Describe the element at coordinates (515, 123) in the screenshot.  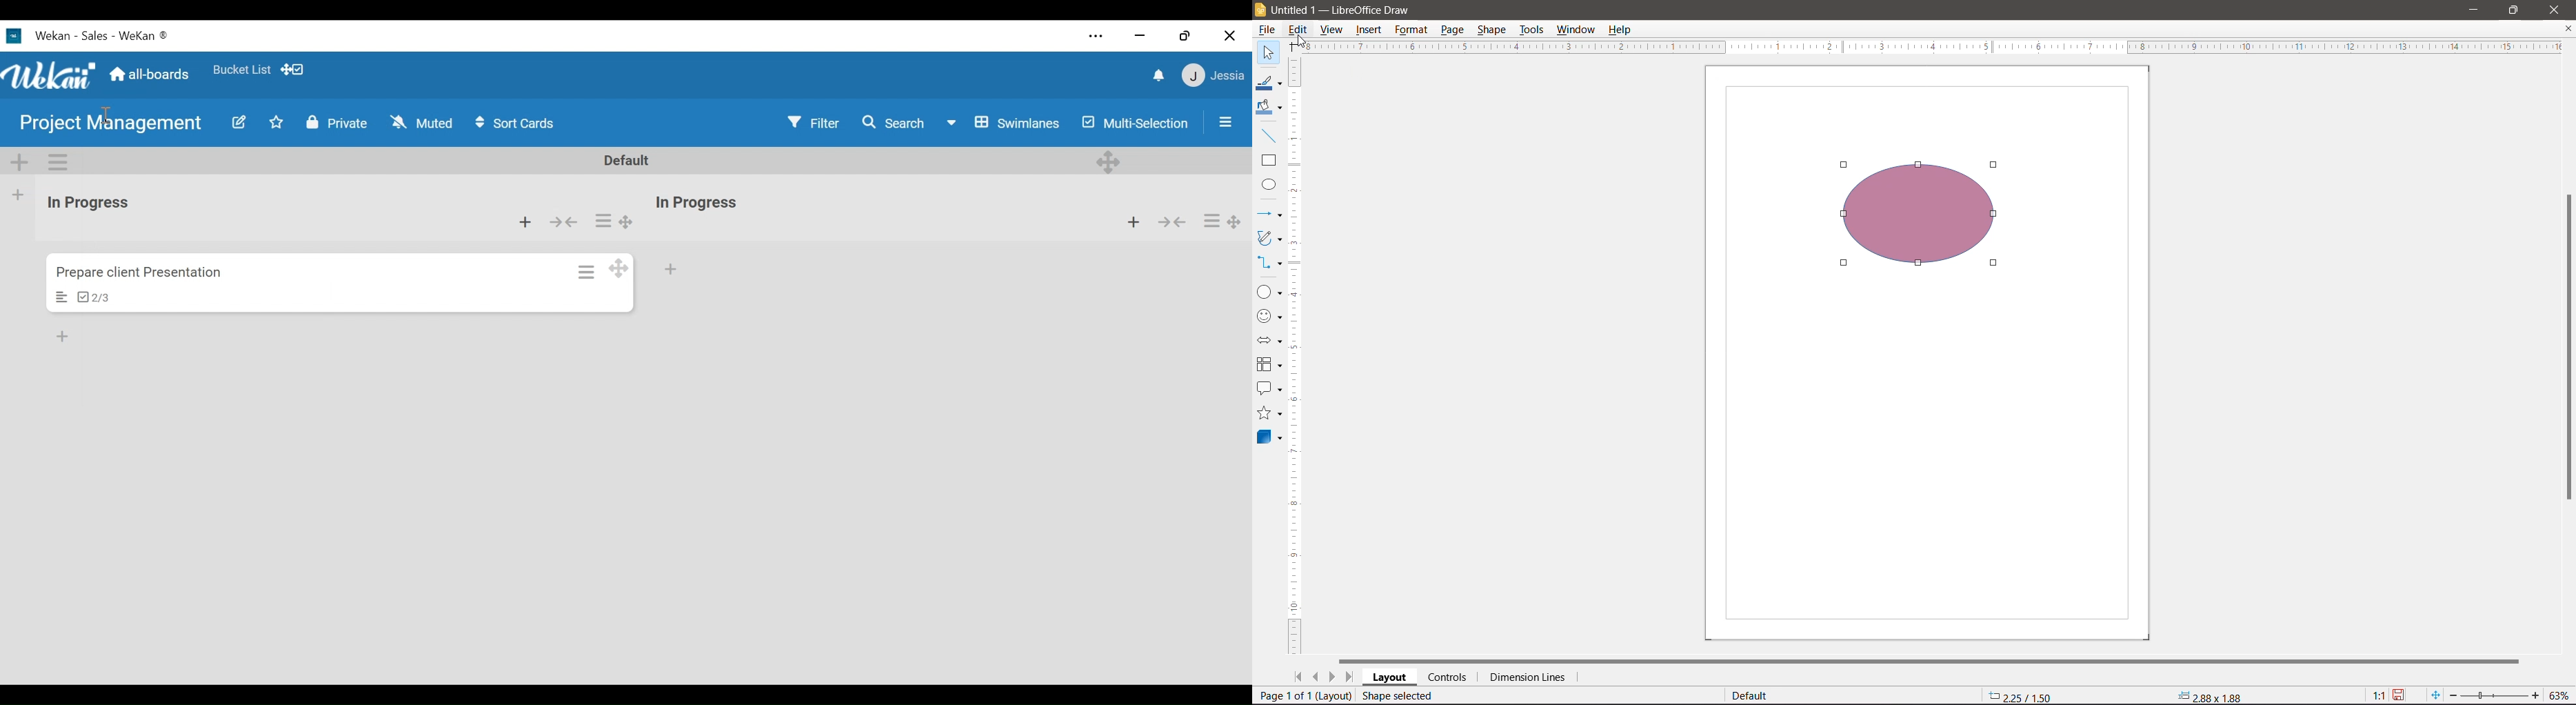
I see `Sort cards` at that location.